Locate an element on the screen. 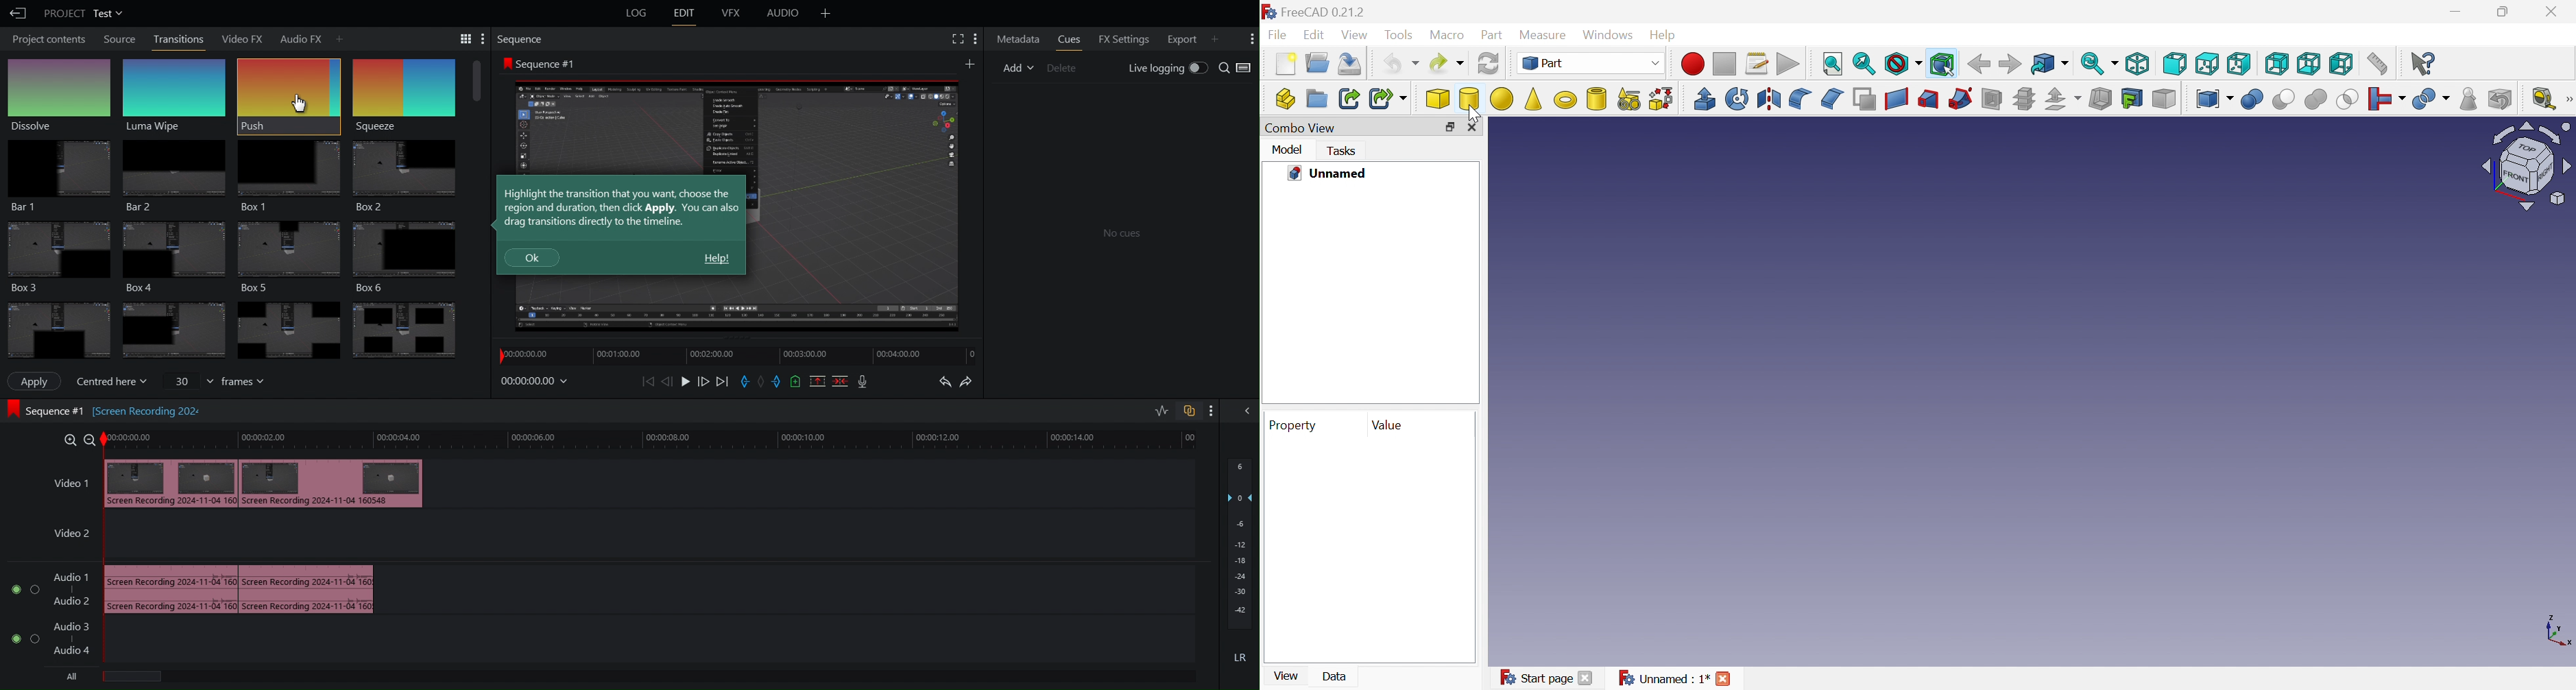 The height and width of the screenshot is (700, 2576). value is located at coordinates (187, 379).